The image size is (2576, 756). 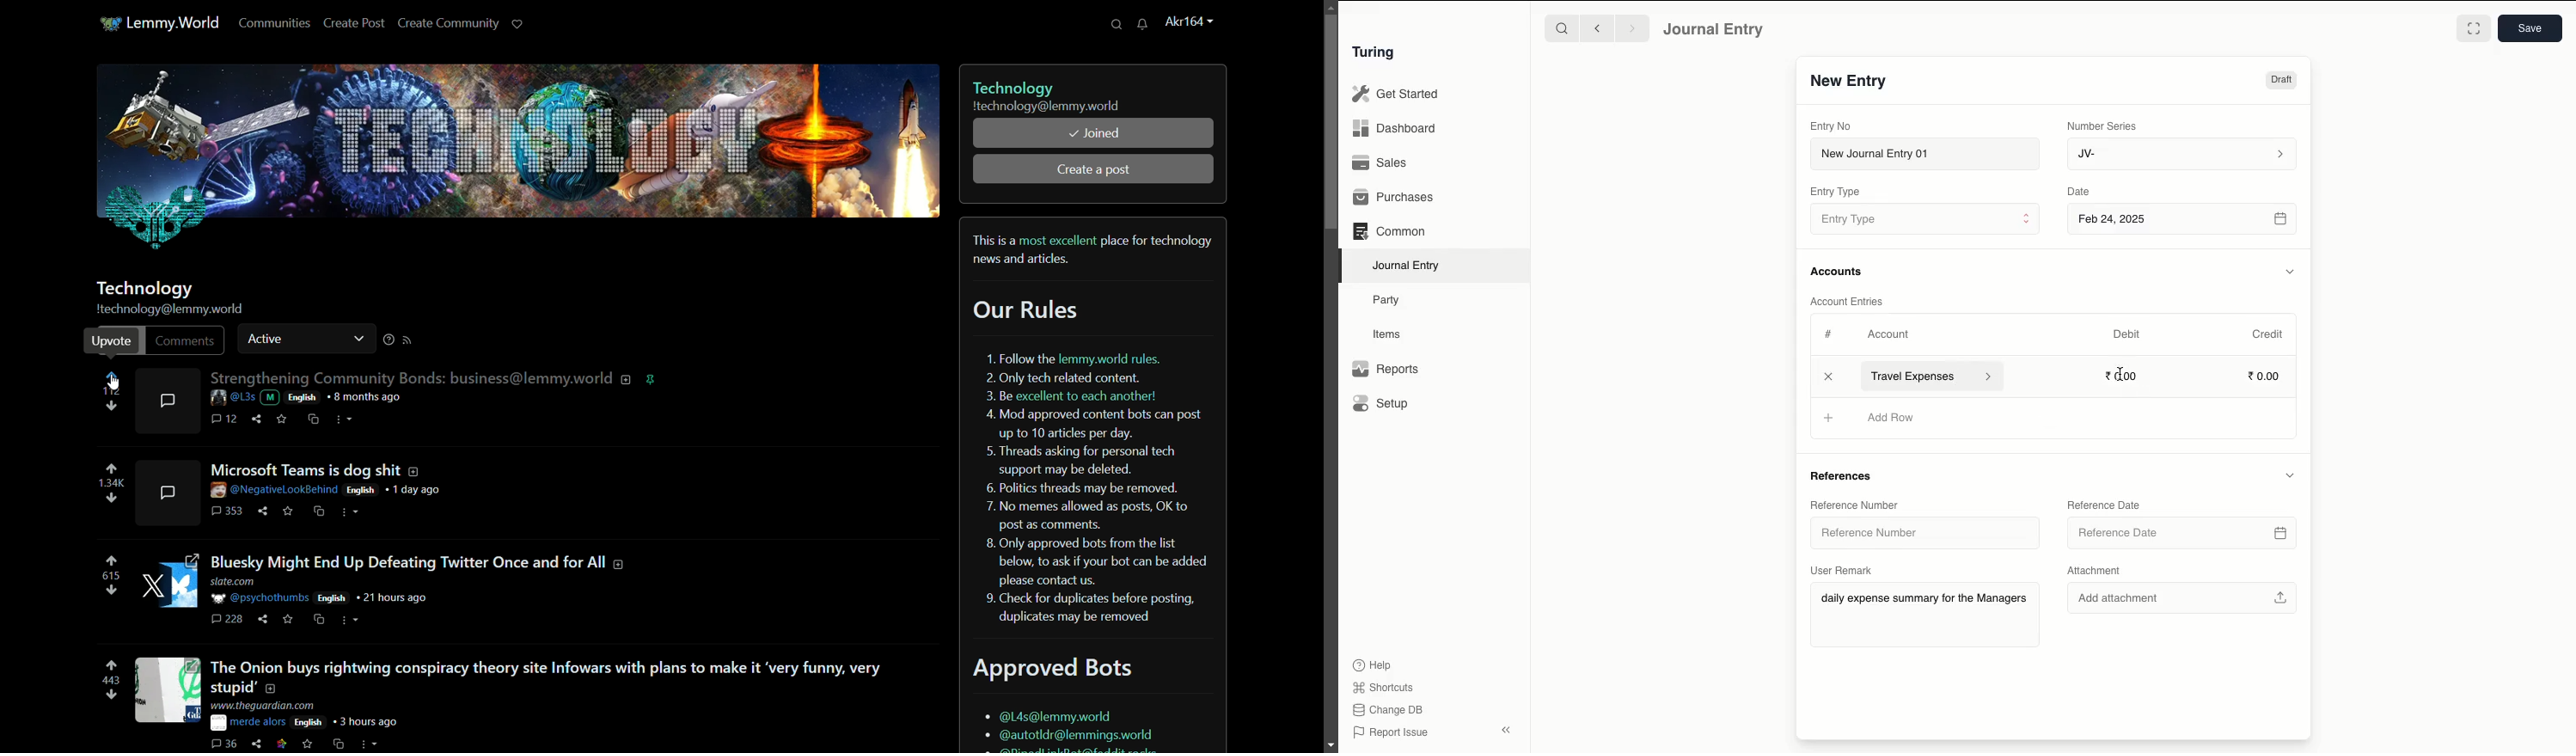 I want to click on number of votes, so click(x=112, y=680).